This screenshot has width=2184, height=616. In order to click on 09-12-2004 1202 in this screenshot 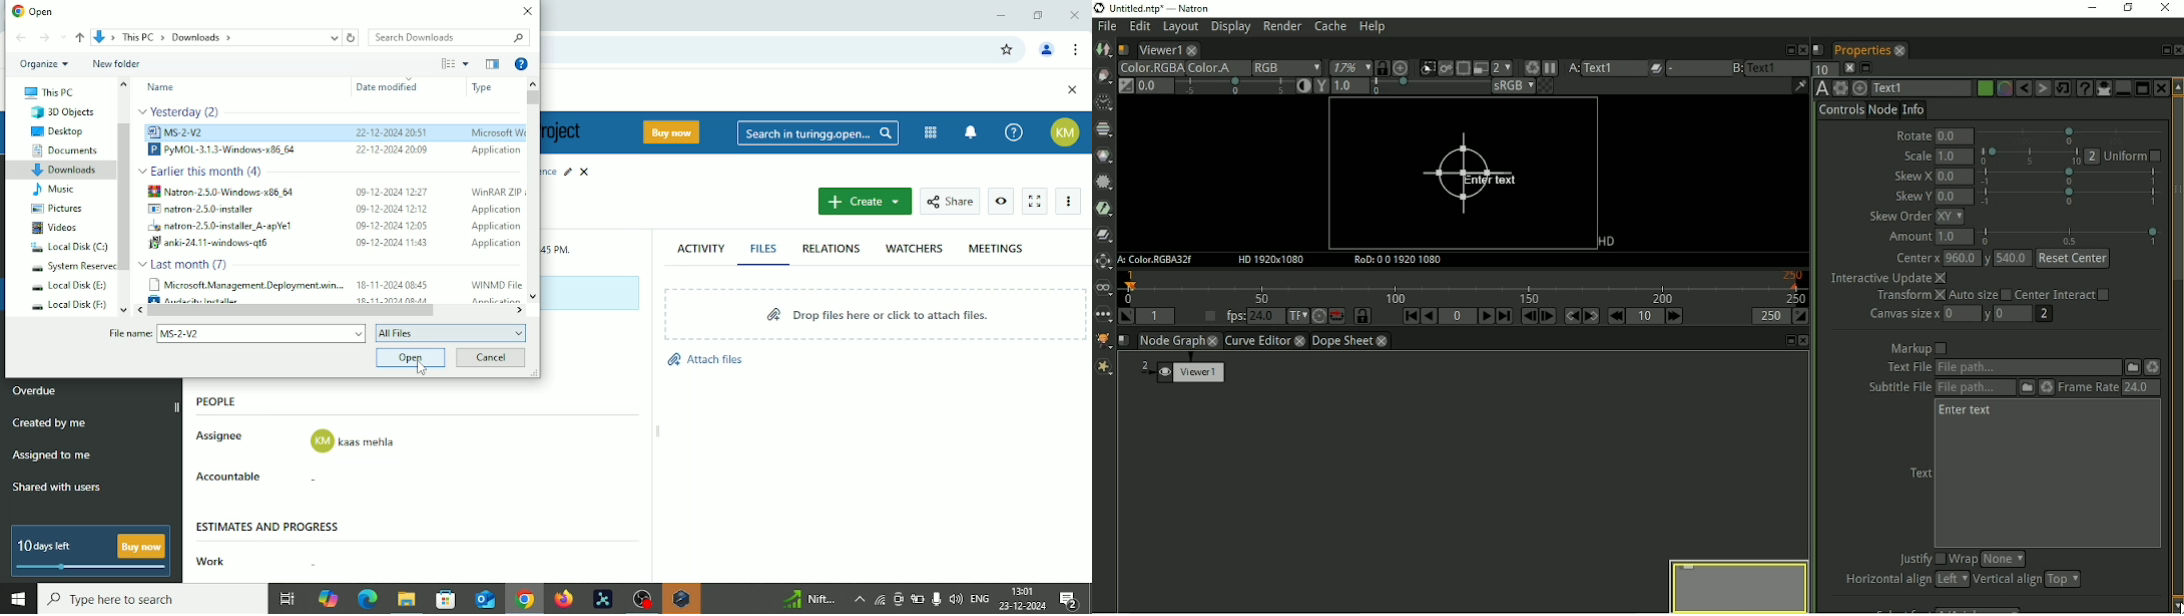, I will do `click(391, 208)`.